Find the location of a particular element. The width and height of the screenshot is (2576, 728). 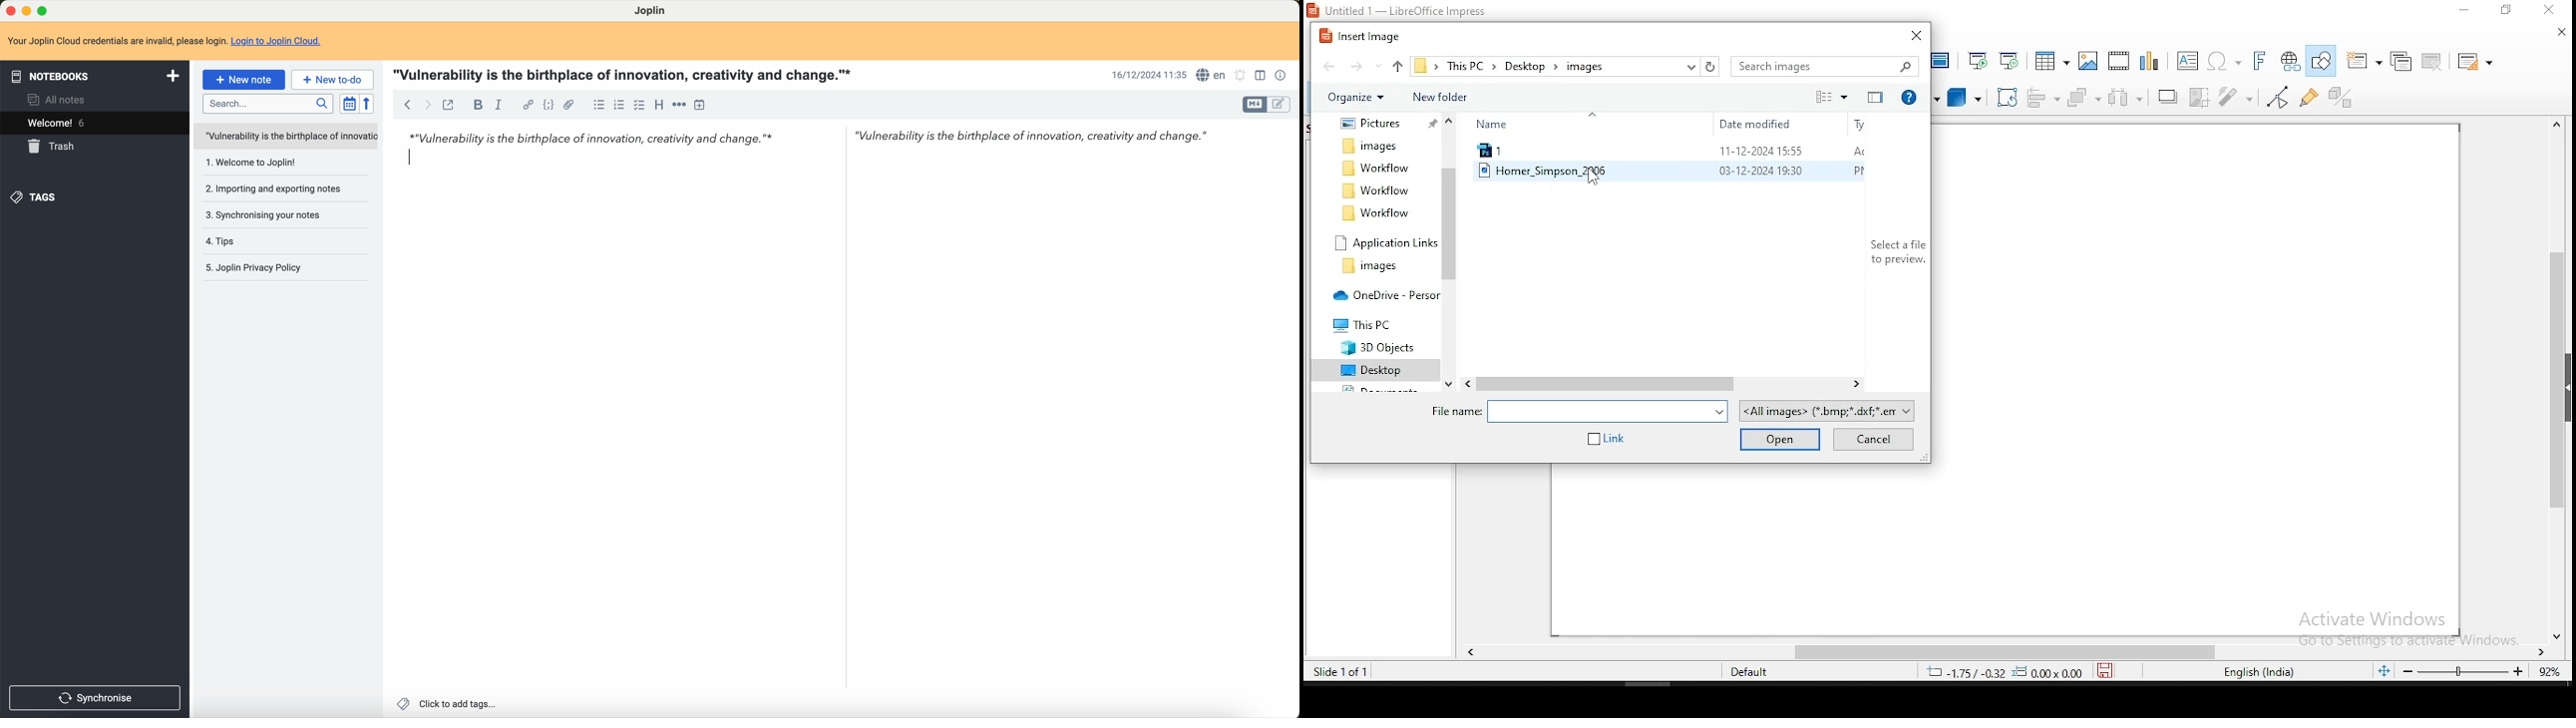

toggle extrusion is located at coordinates (2342, 99).